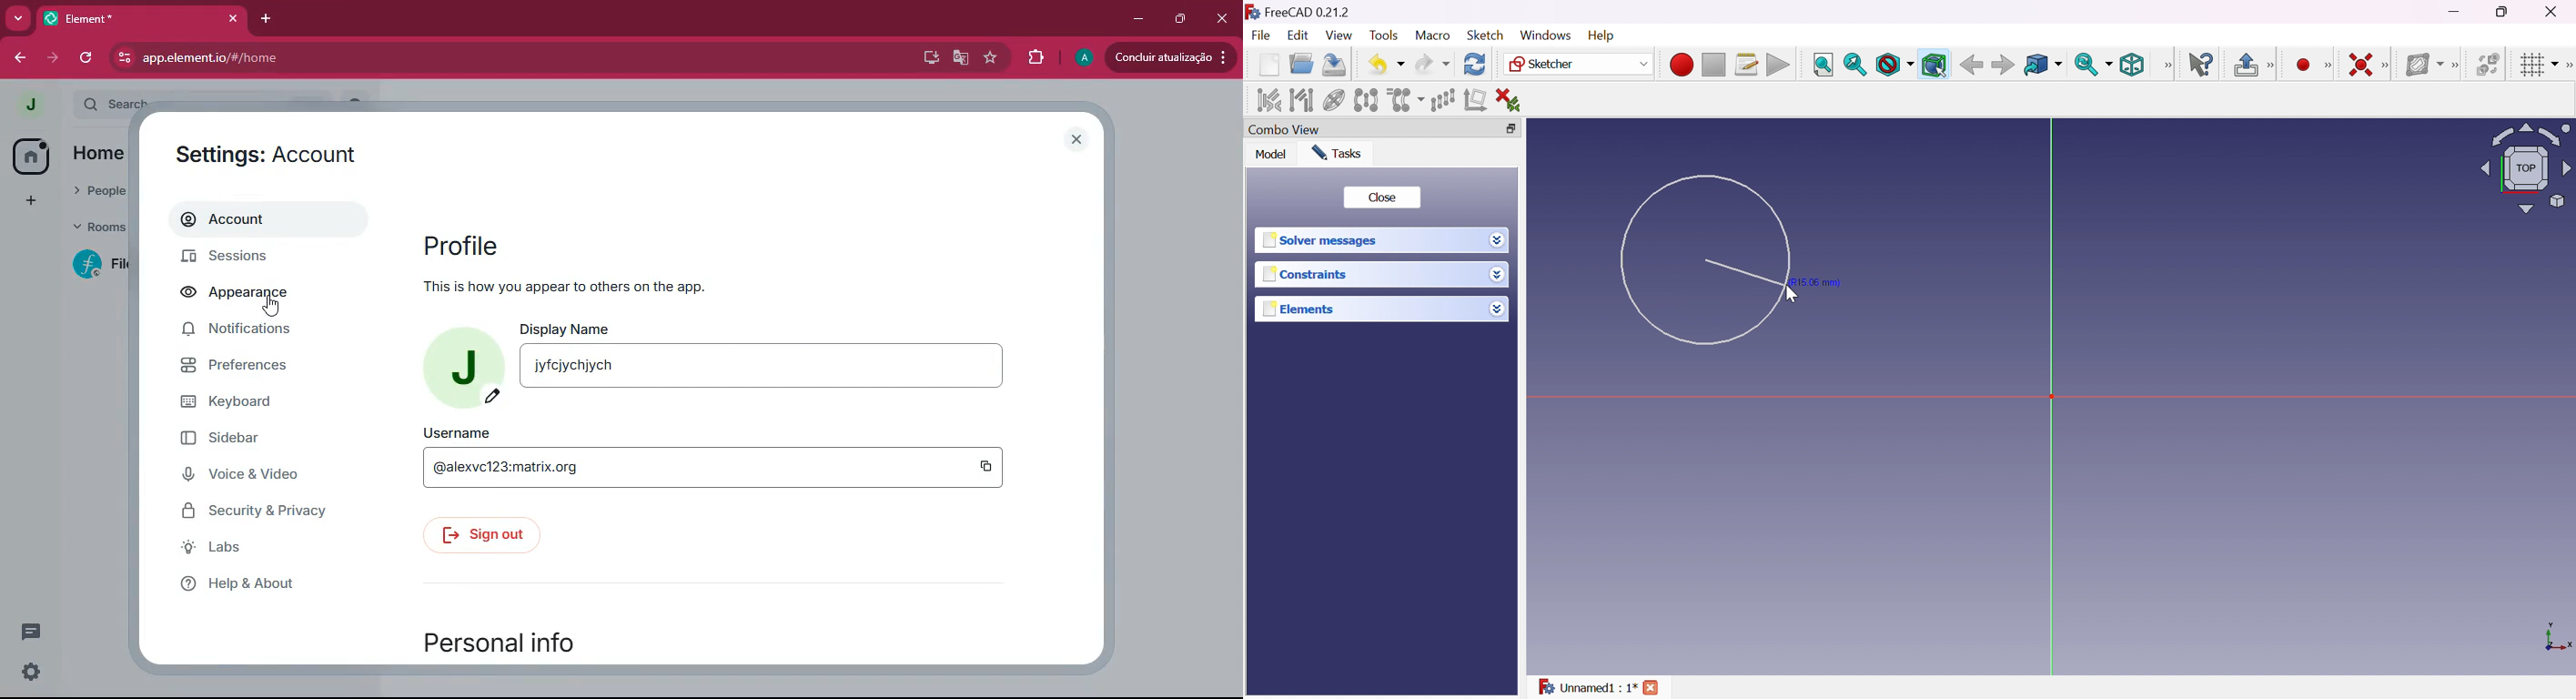 The height and width of the screenshot is (700, 2576). Describe the element at coordinates (1475, 63) in the screenshot. I see `Refresh` at that location.